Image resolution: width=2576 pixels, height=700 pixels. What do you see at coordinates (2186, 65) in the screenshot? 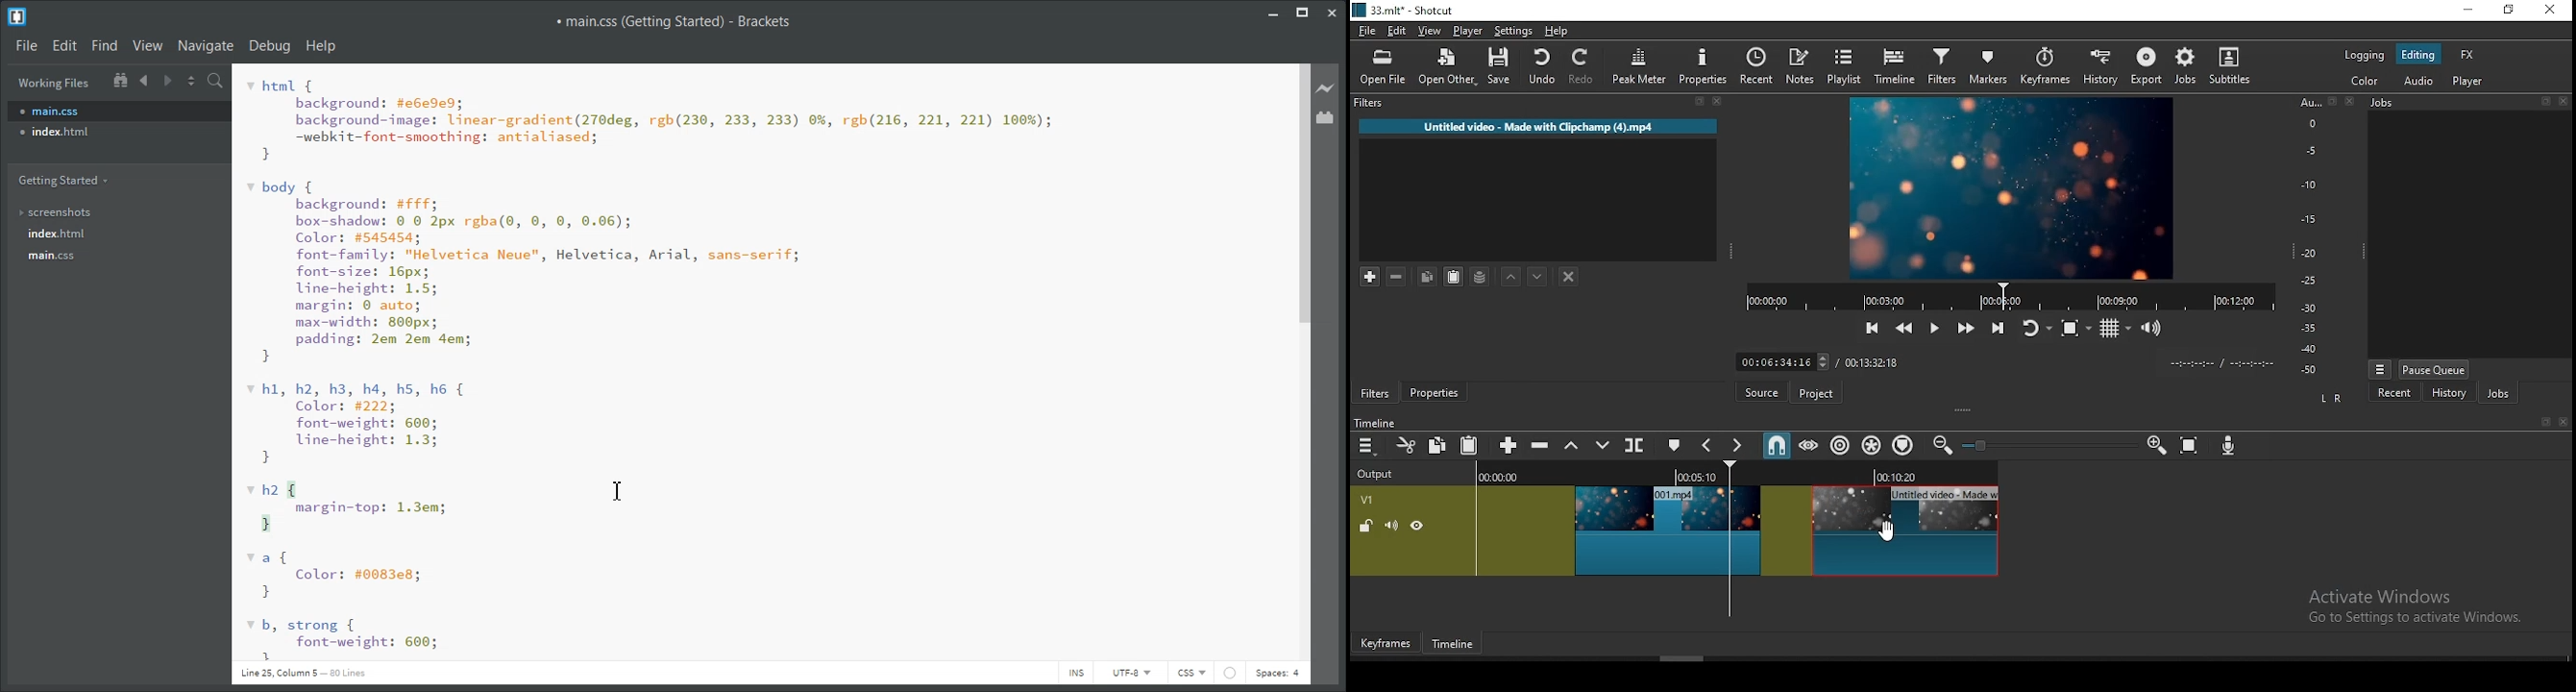
I see `jobs` at bounding box center [2186, 65].